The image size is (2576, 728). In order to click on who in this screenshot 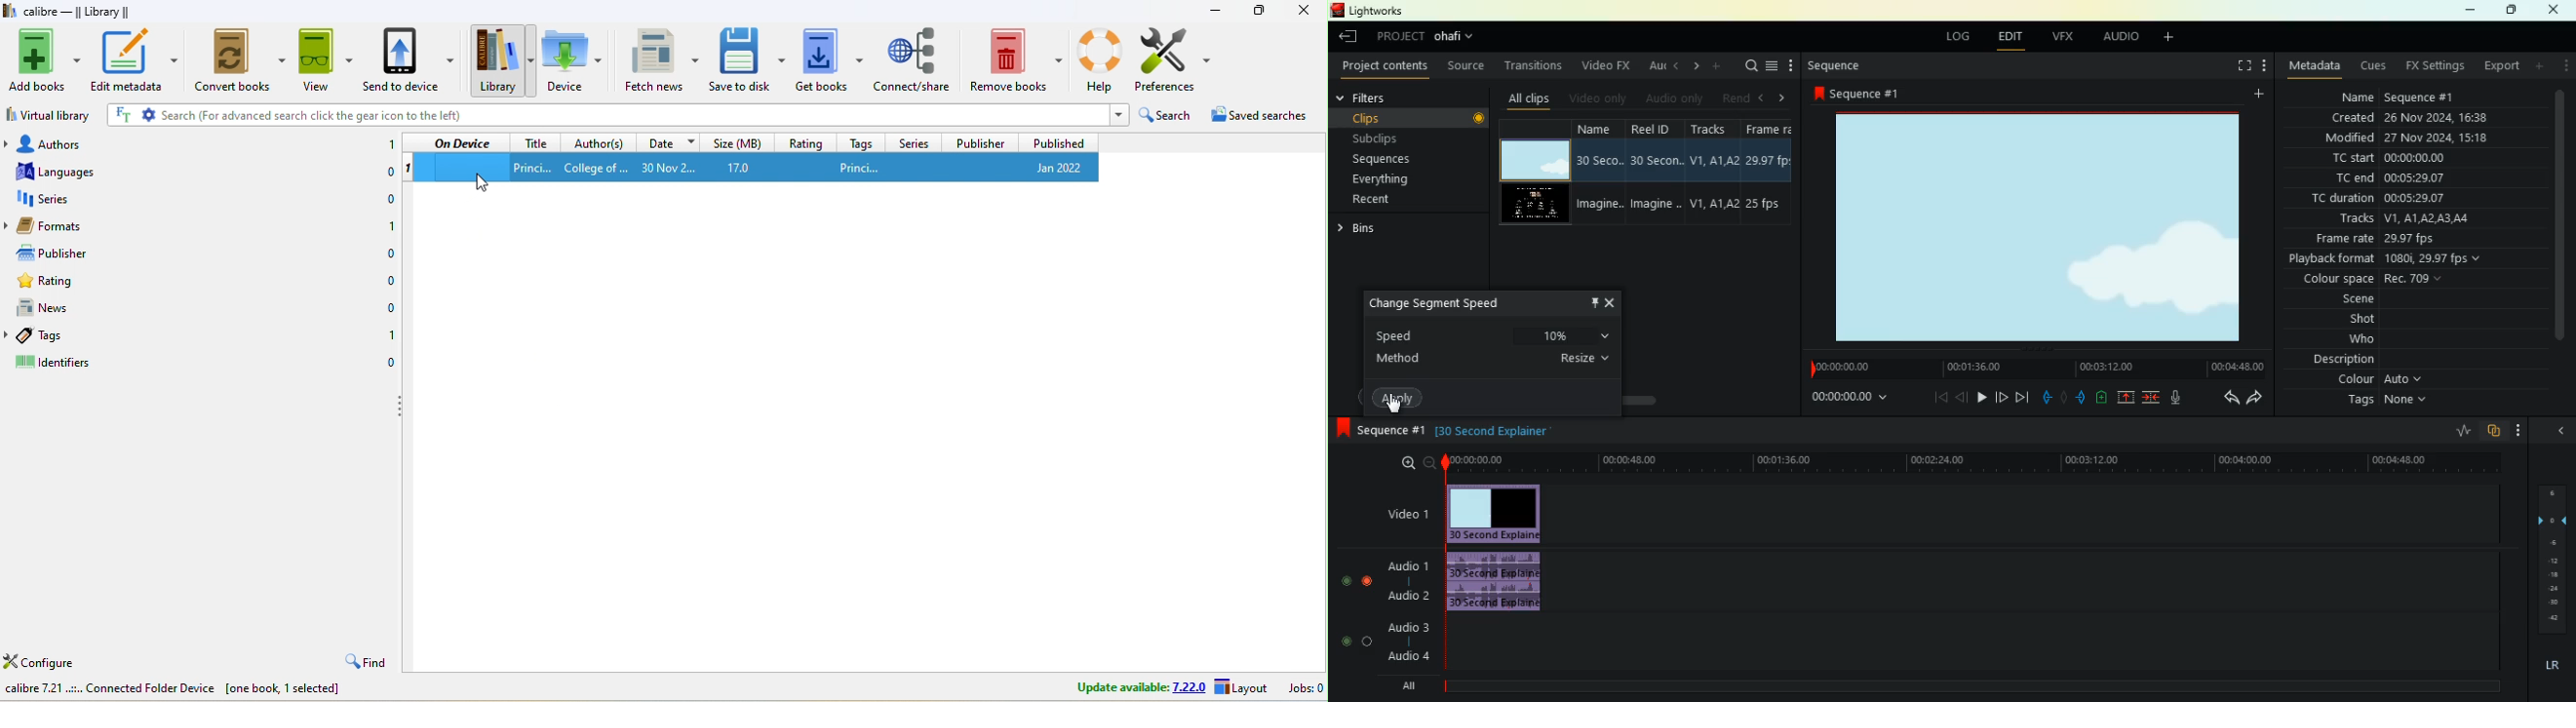, I will do `click(2350, 340)`.